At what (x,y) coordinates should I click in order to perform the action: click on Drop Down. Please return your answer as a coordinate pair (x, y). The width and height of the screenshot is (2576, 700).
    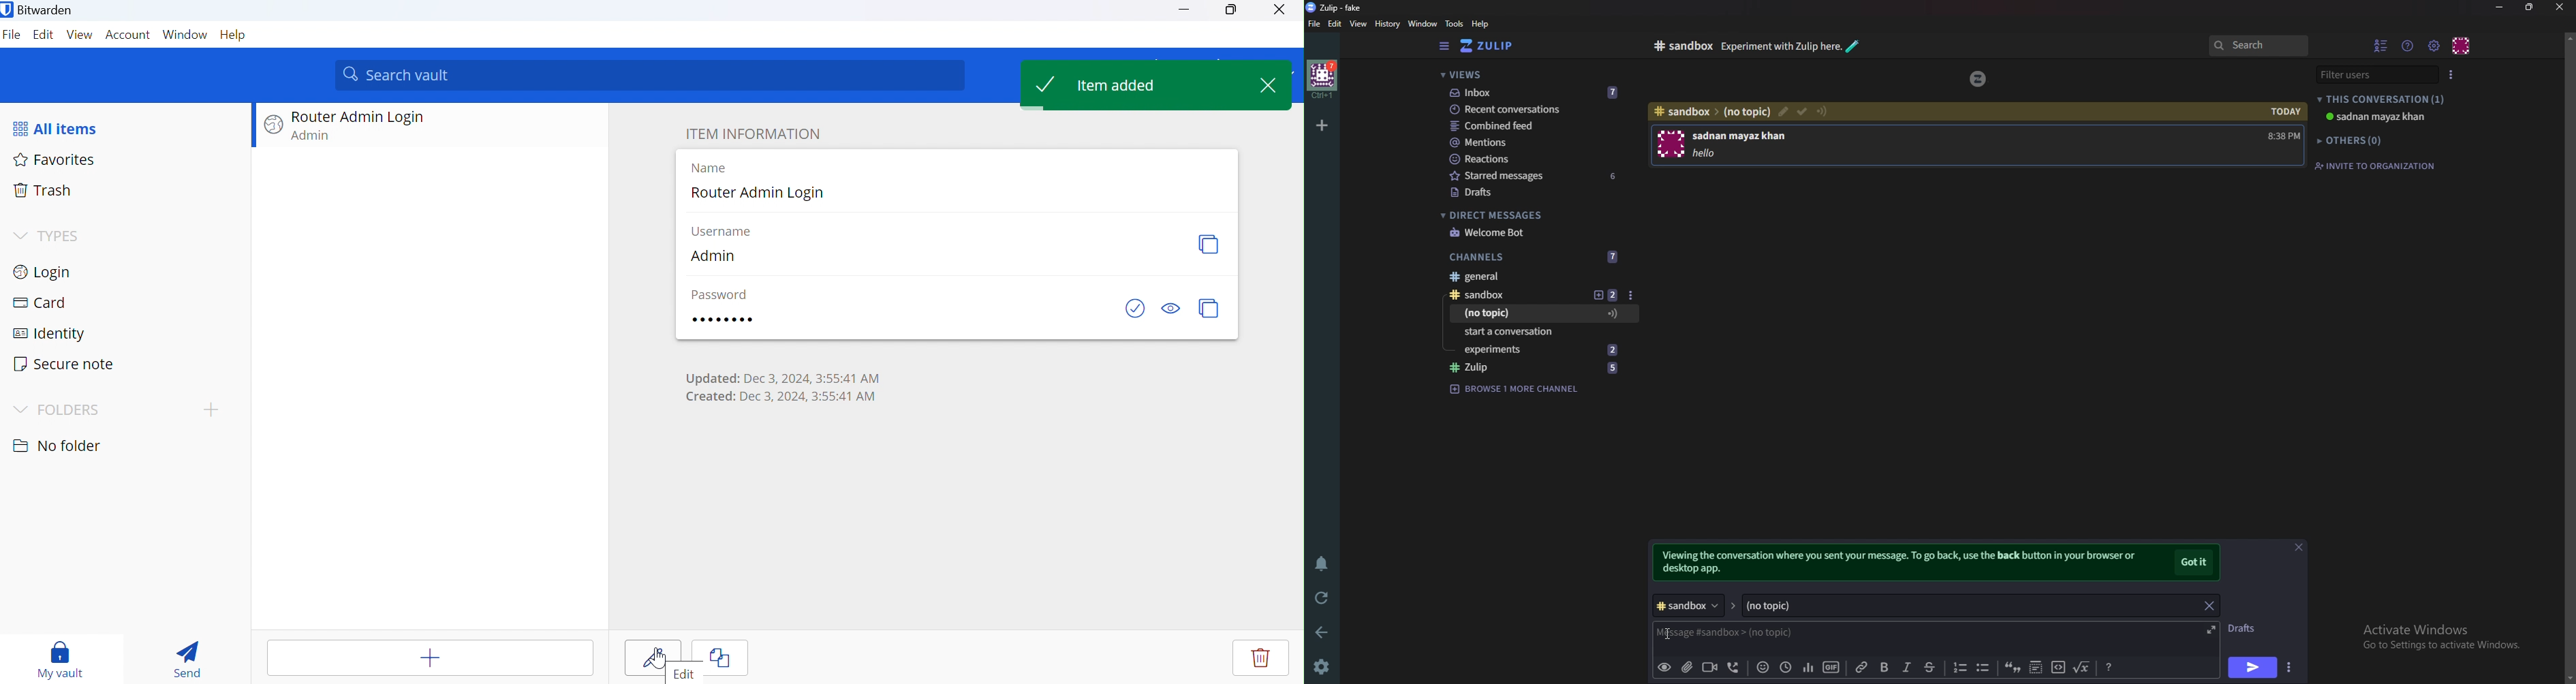
    Looking at the image, I should click on (22, 409).